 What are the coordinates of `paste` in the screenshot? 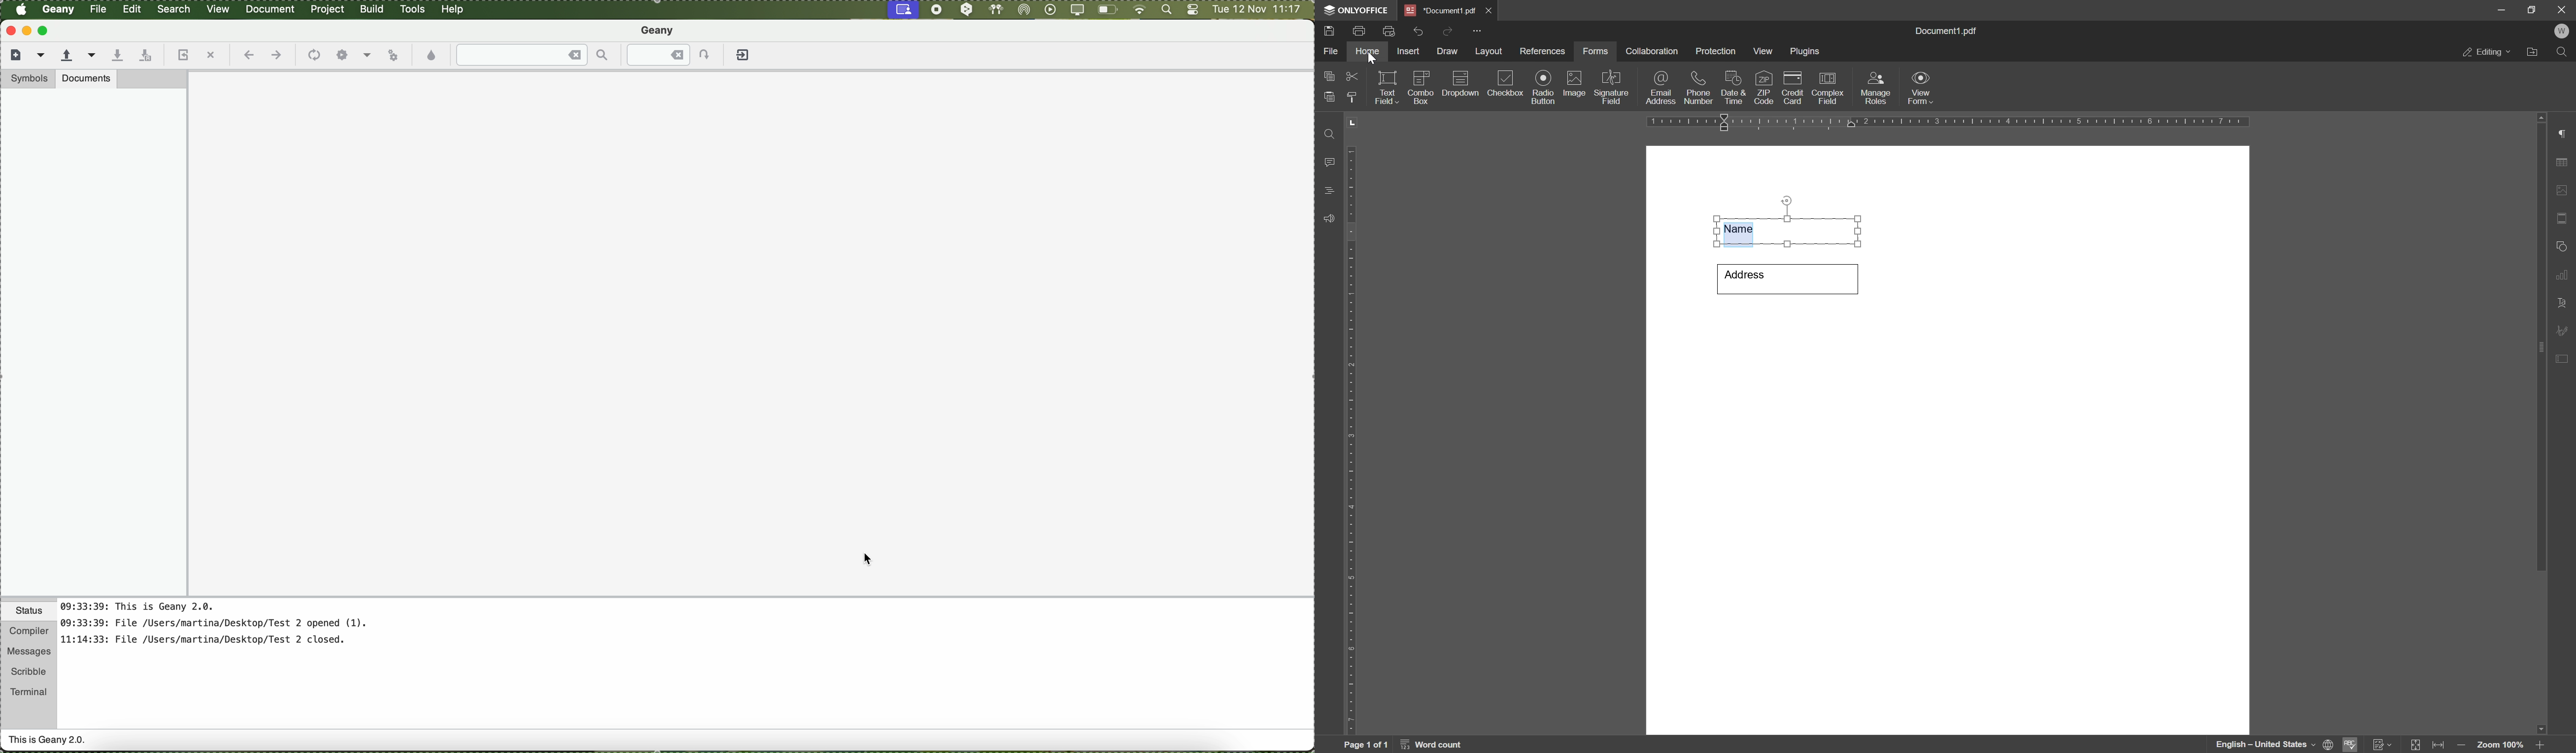 It's located at (1330, 98).